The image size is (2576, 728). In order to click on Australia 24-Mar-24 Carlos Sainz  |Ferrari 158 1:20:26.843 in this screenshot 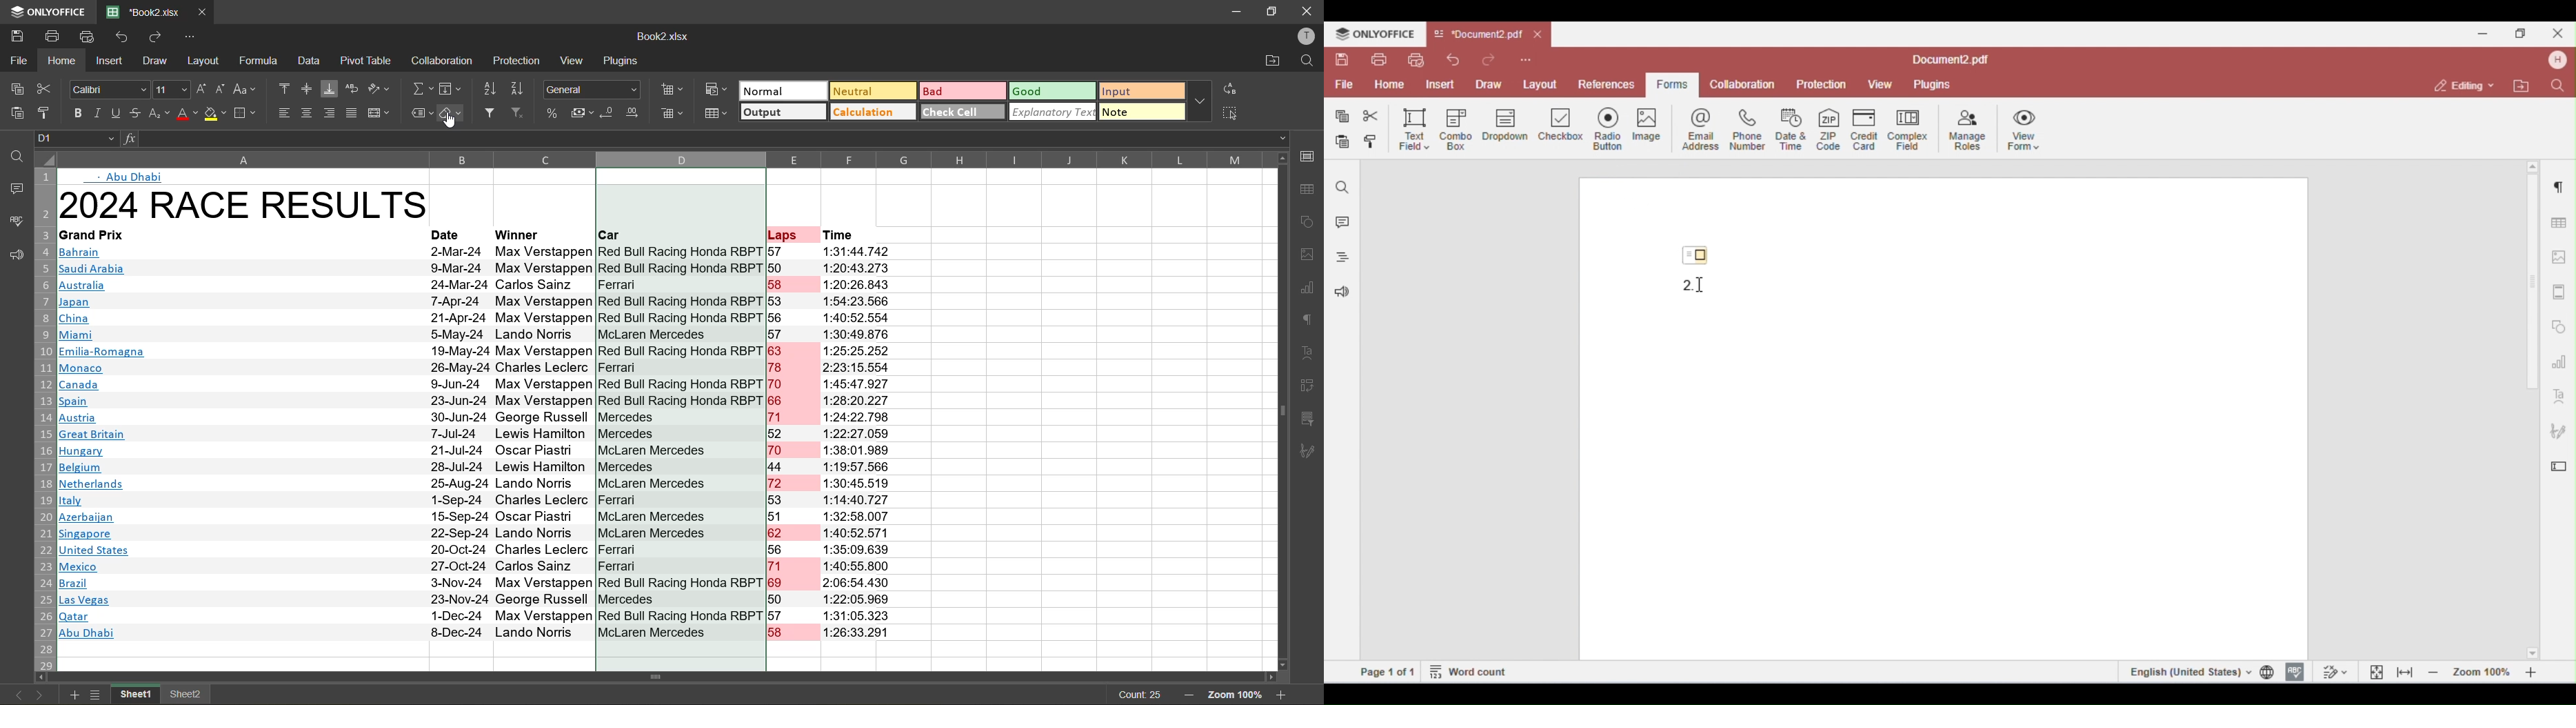, I will do `click(475, 285)`.